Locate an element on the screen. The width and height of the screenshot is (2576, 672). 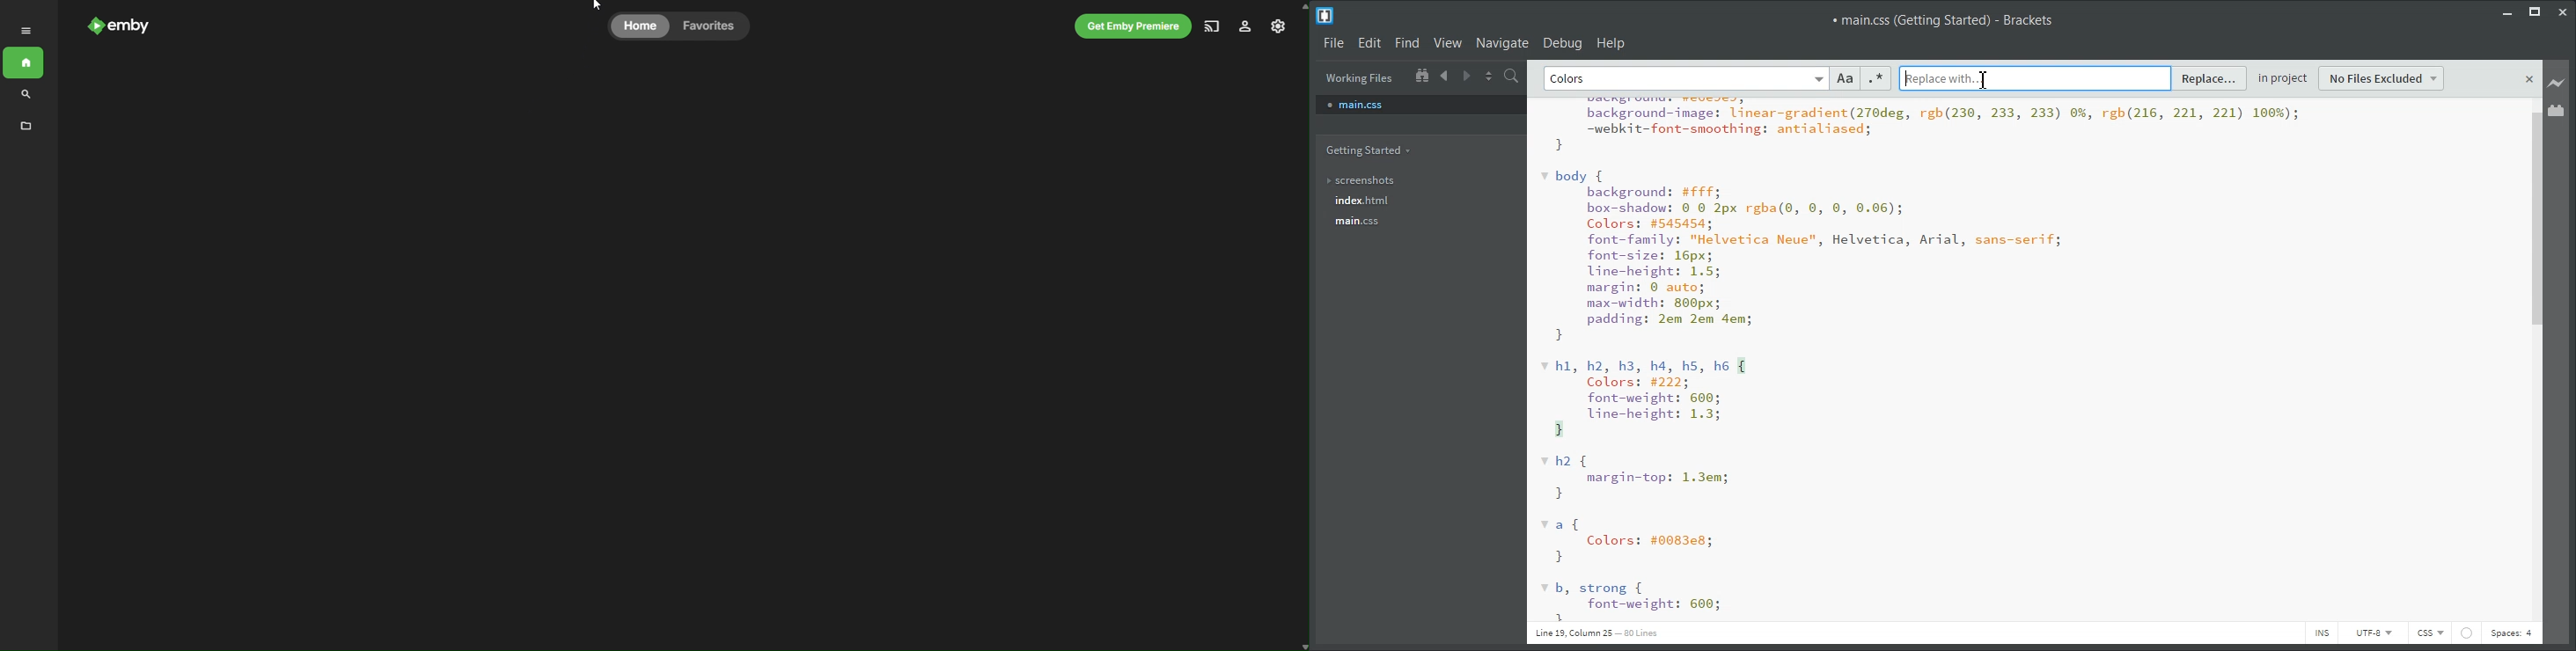
Navigate Forward is located at coordinates (1467, 74).